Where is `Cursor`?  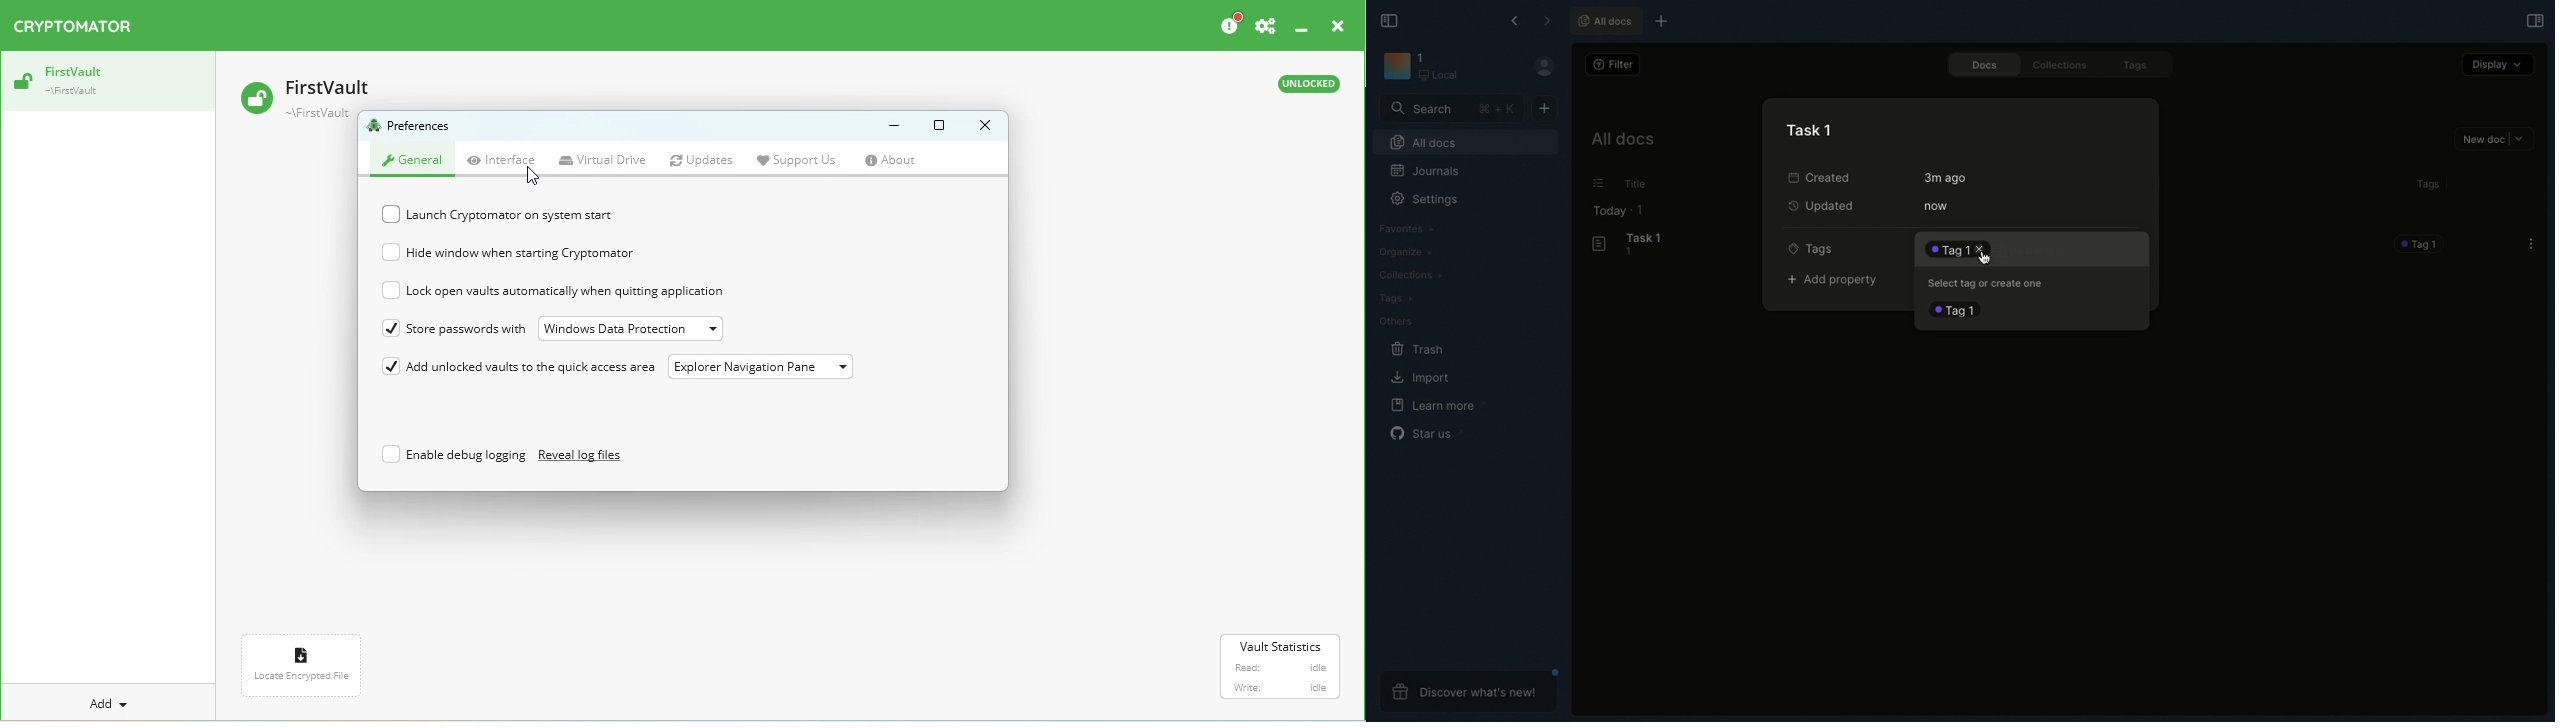 Cursor is located at coordinates (534, 180).